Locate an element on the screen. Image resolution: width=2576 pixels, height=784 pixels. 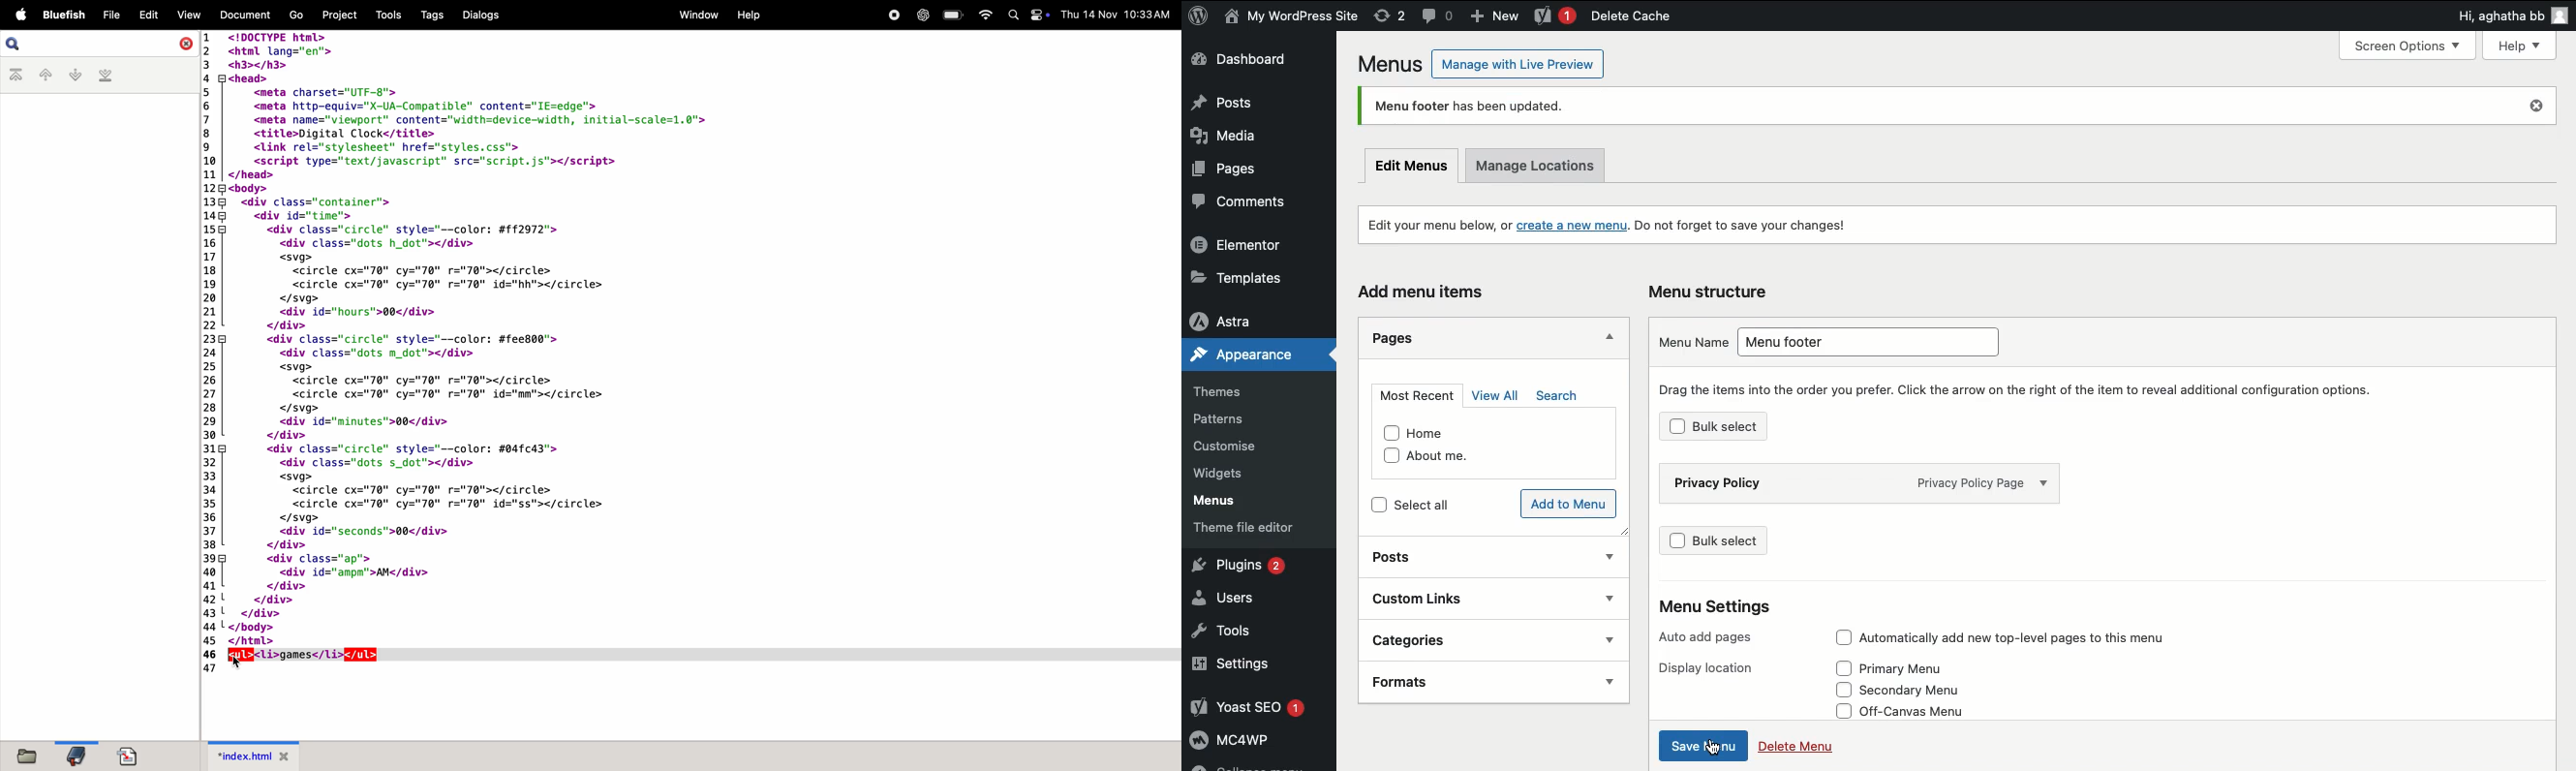
Astra is located at coordinates (1250, 321).